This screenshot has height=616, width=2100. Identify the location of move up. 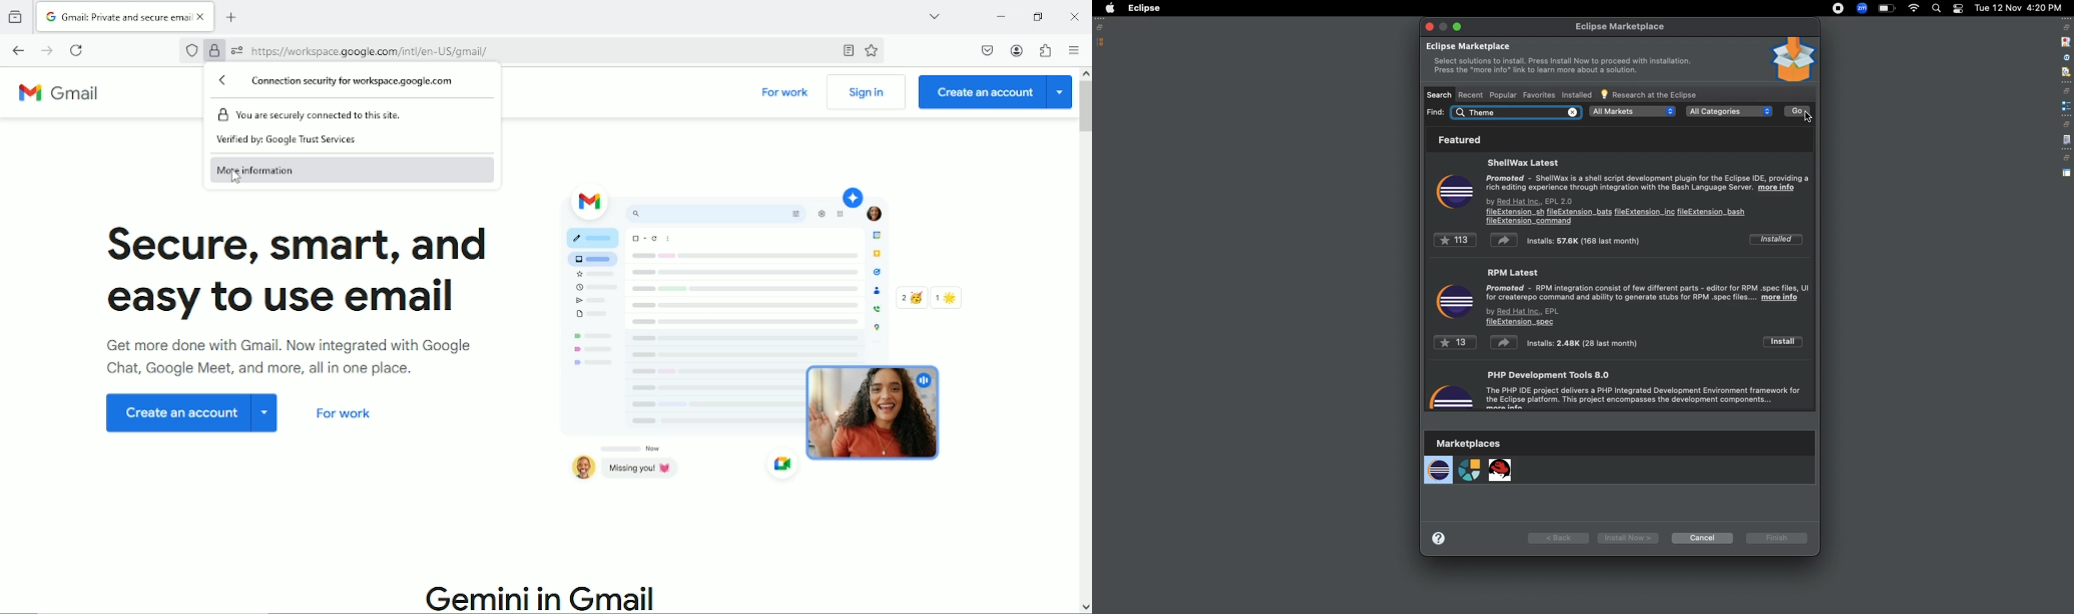
(1085, 73).